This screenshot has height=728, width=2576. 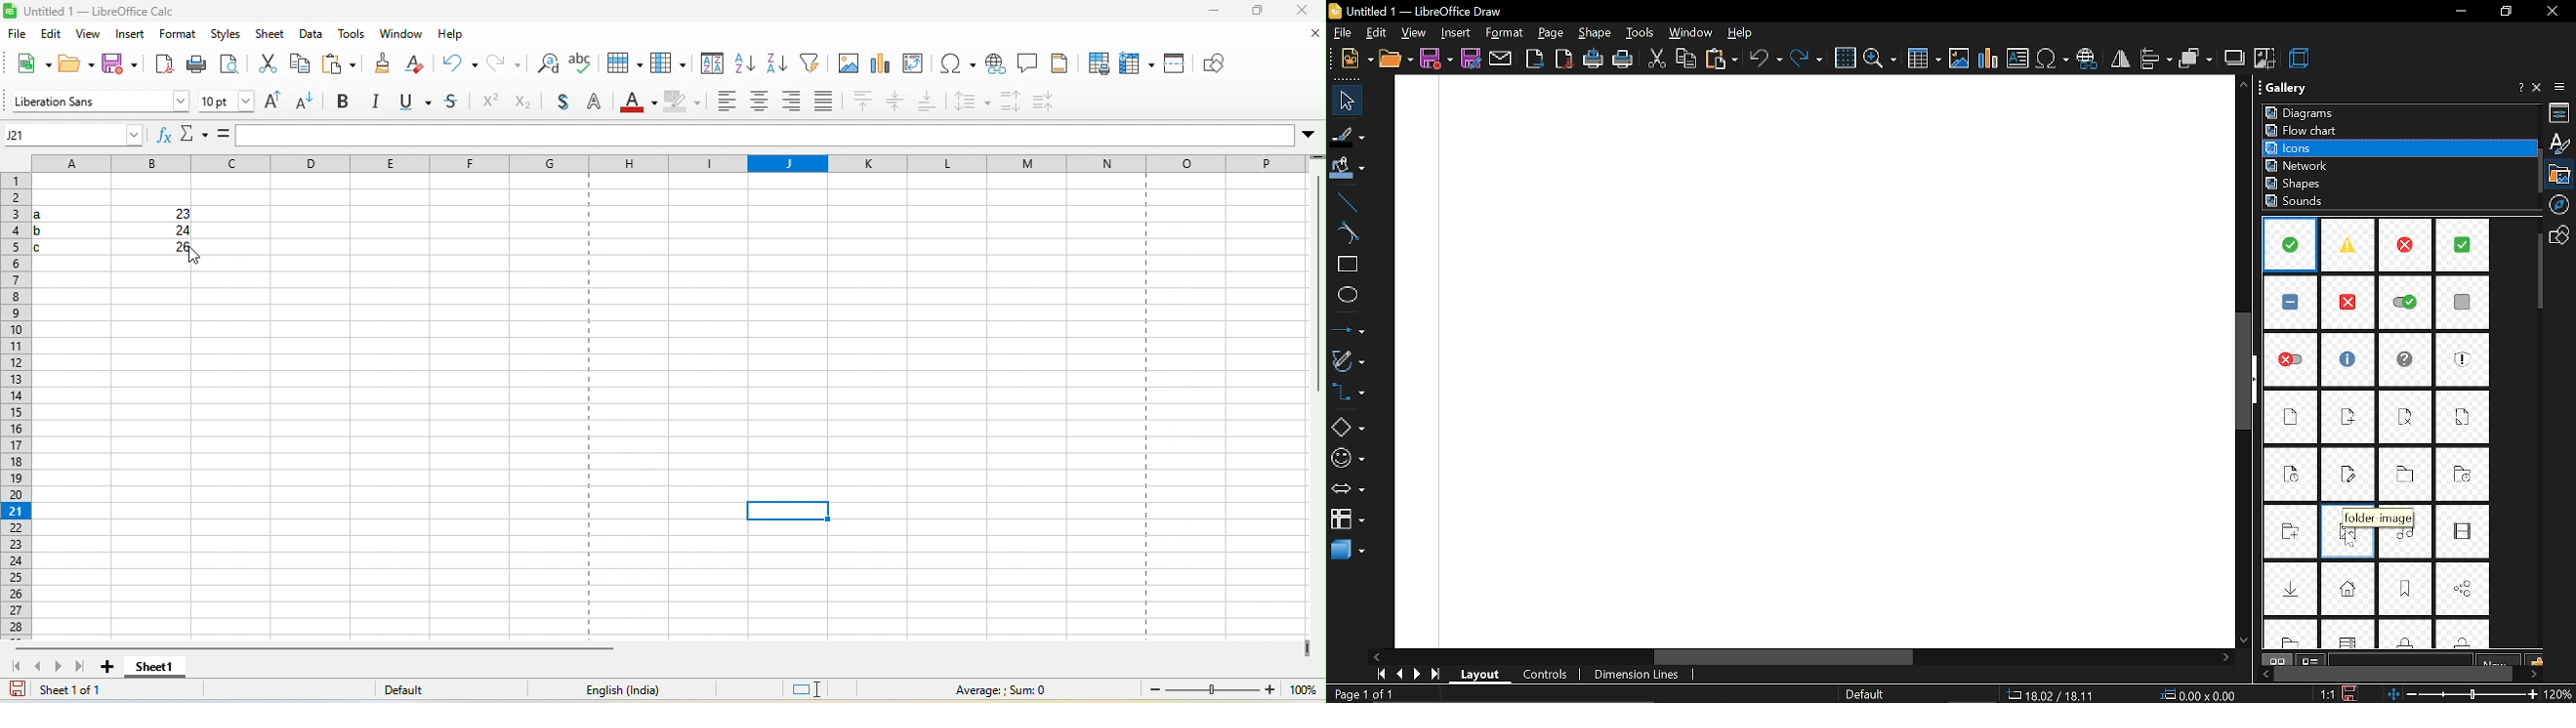 I want to click on shapes, so click(x=2562, y=234).